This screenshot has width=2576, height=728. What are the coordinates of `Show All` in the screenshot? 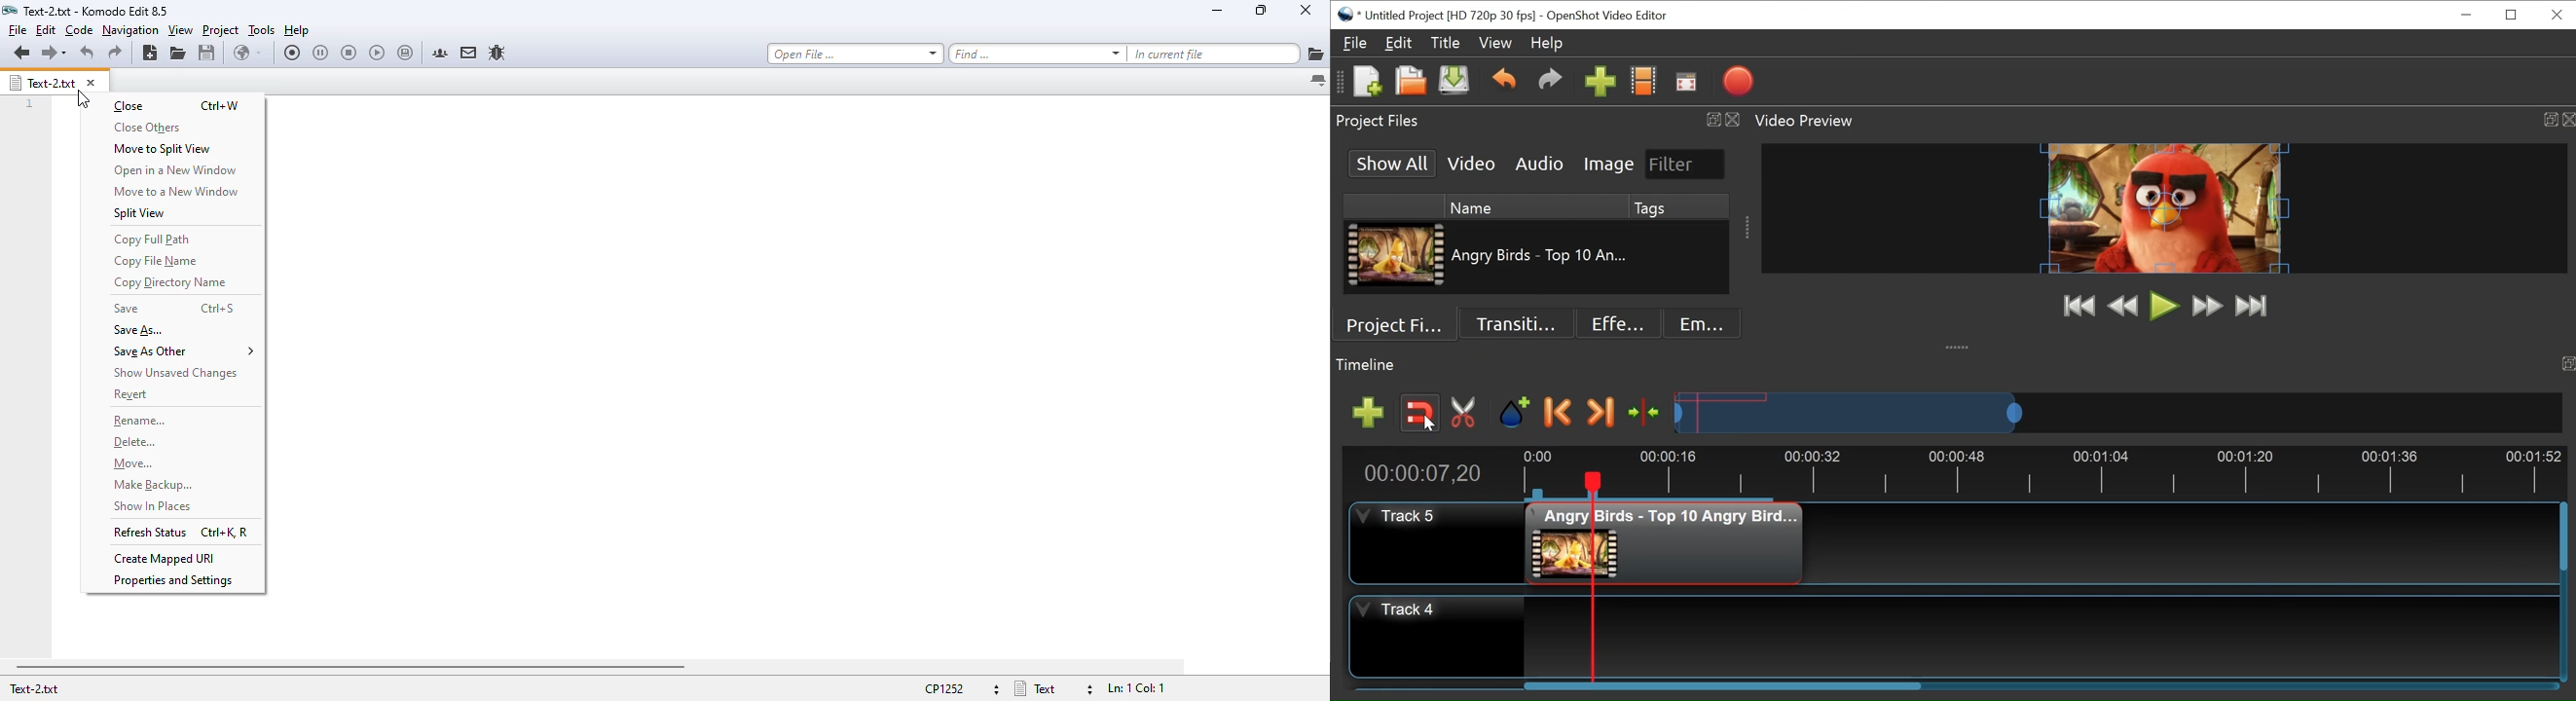 It's located at (1393, 163).